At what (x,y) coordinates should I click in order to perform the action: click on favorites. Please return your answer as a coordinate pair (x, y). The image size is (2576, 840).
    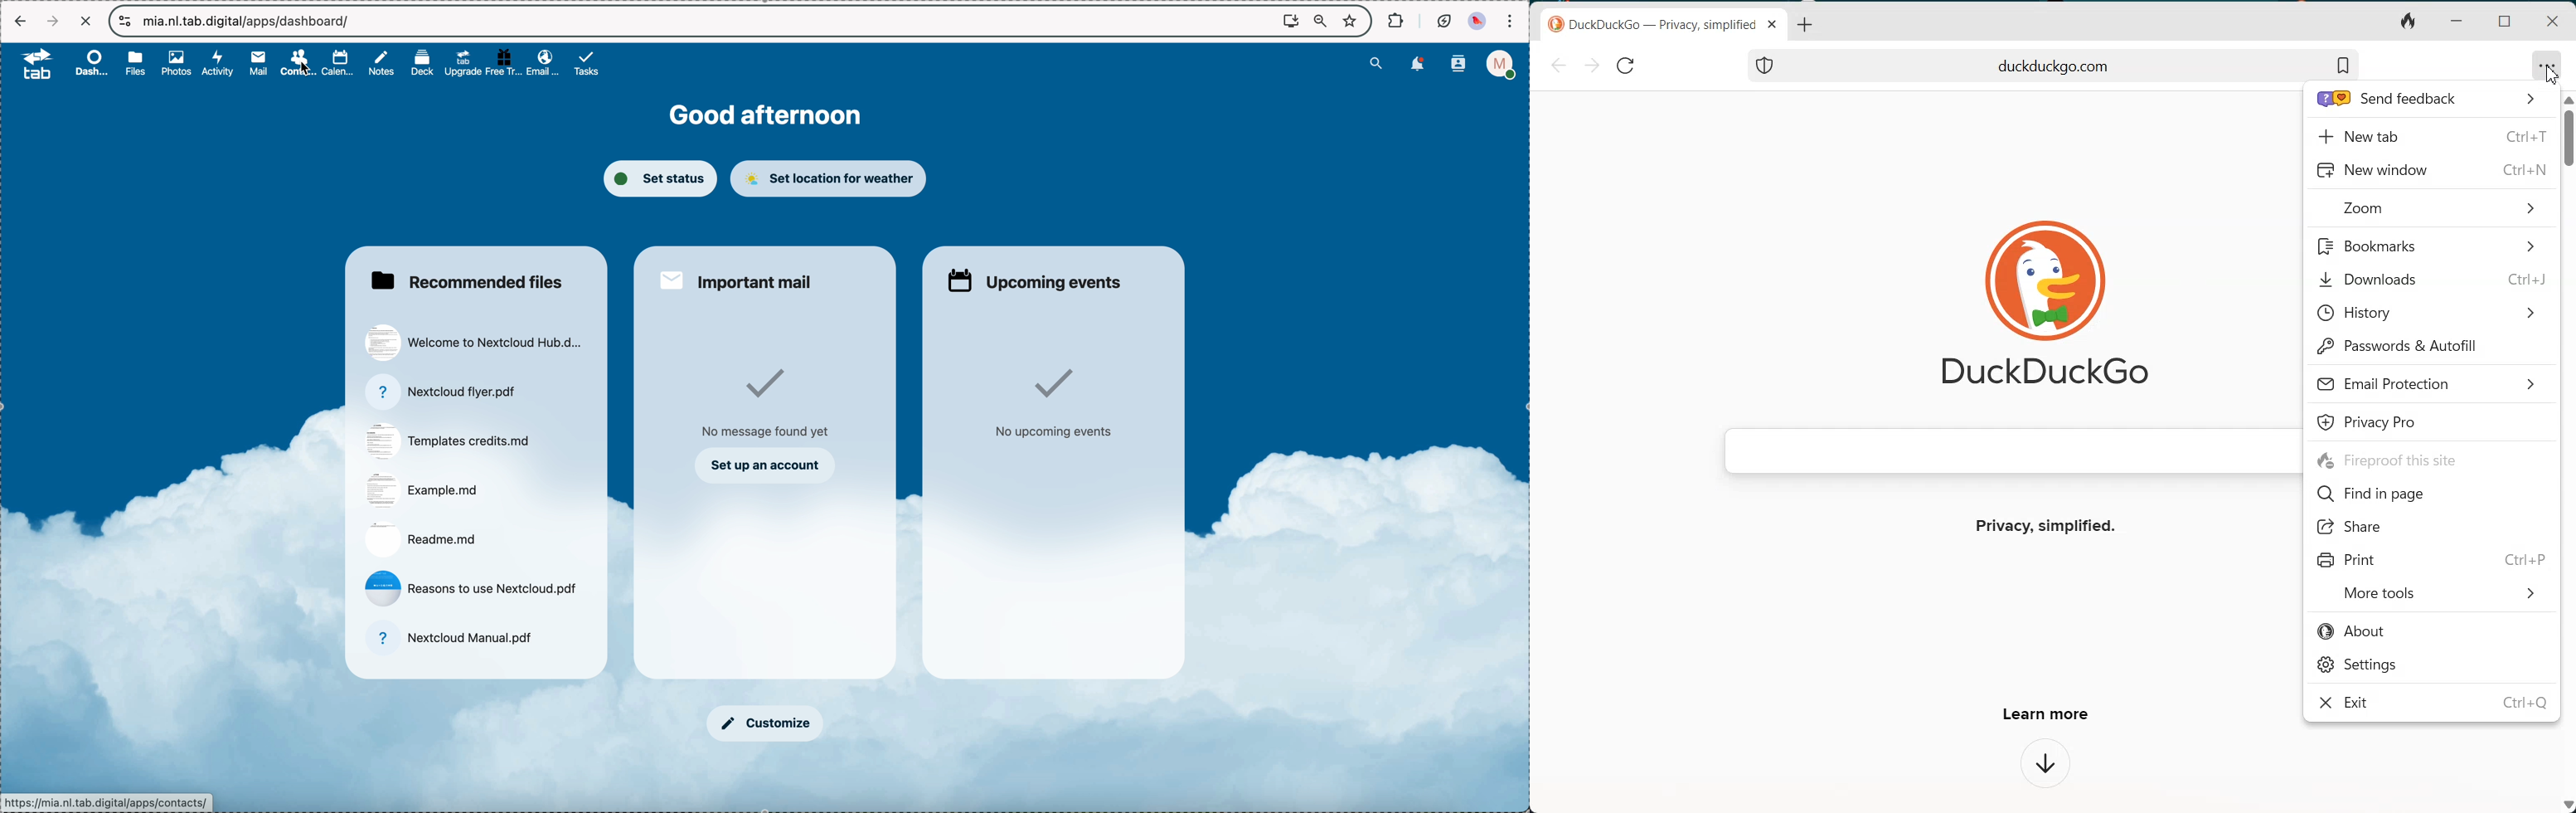
    Looking at the image, I should click on (1349, 21).